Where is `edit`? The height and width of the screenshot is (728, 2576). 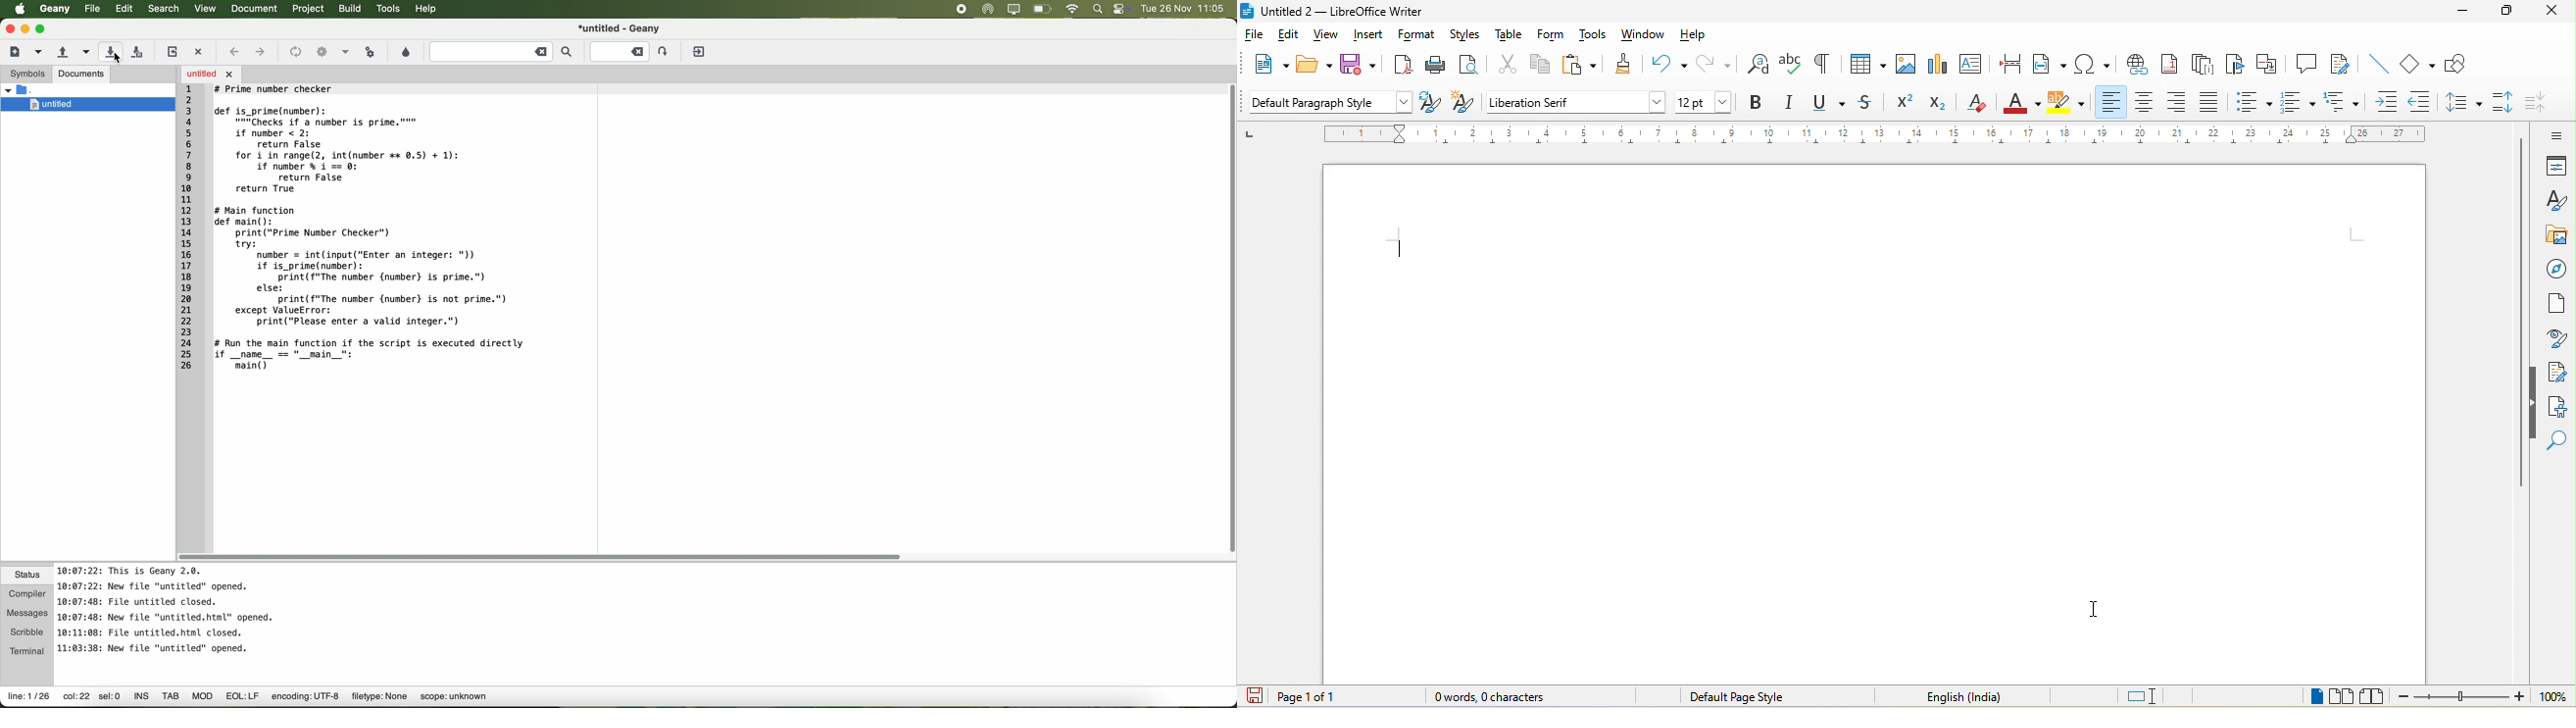
edit is located at coordinates (124, 9).